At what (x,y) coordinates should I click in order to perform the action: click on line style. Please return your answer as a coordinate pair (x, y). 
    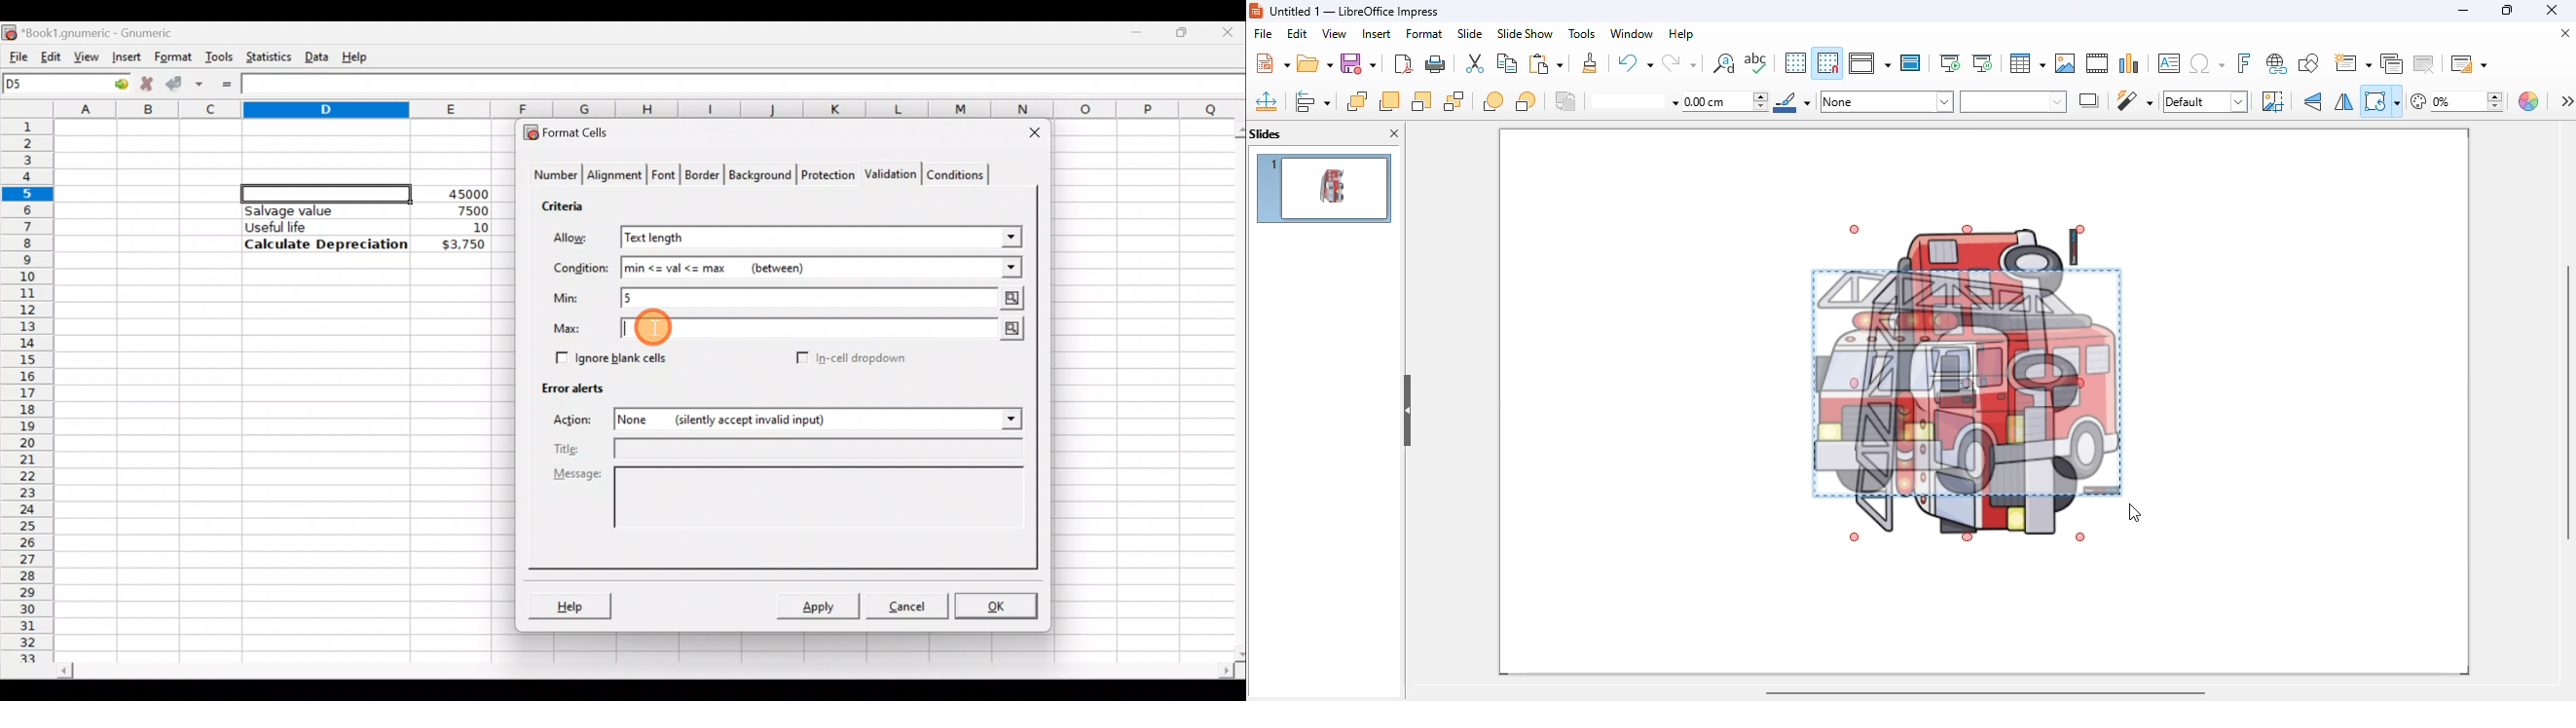
    Looking at the image, I should click on (1635, 102).